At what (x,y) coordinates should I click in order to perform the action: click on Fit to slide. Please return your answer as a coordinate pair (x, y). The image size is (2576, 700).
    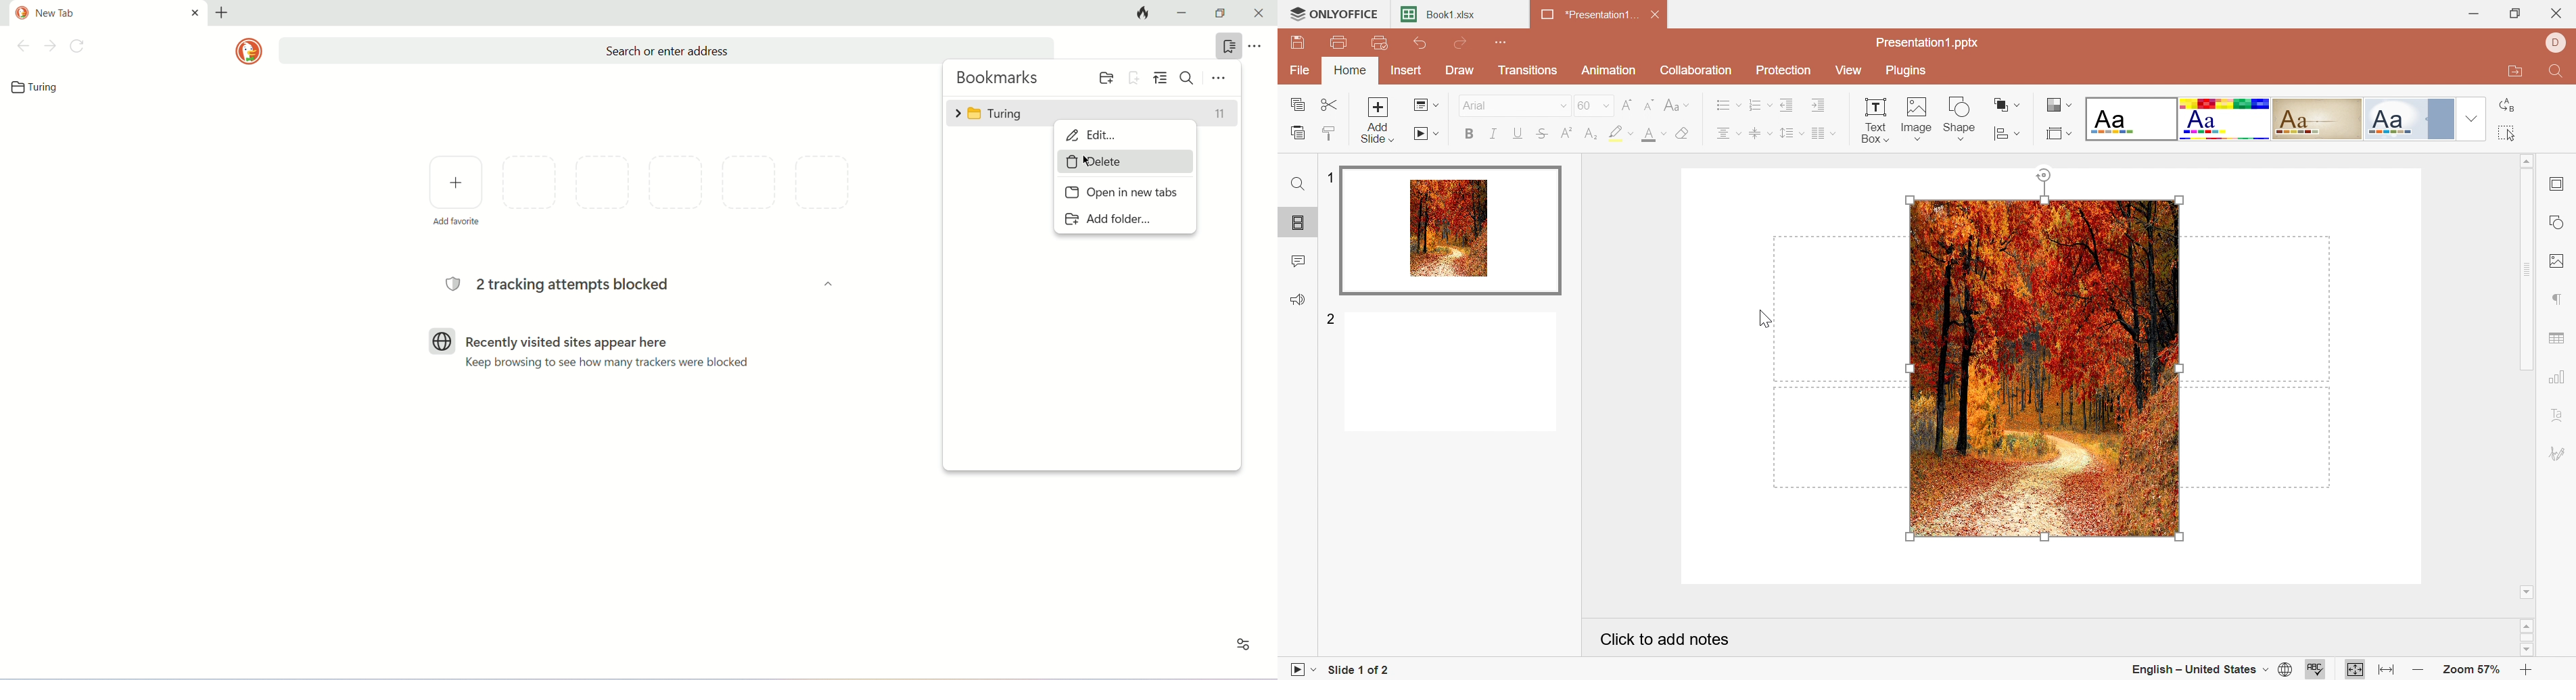
    Looking at the image, I should click on (2355, 669).